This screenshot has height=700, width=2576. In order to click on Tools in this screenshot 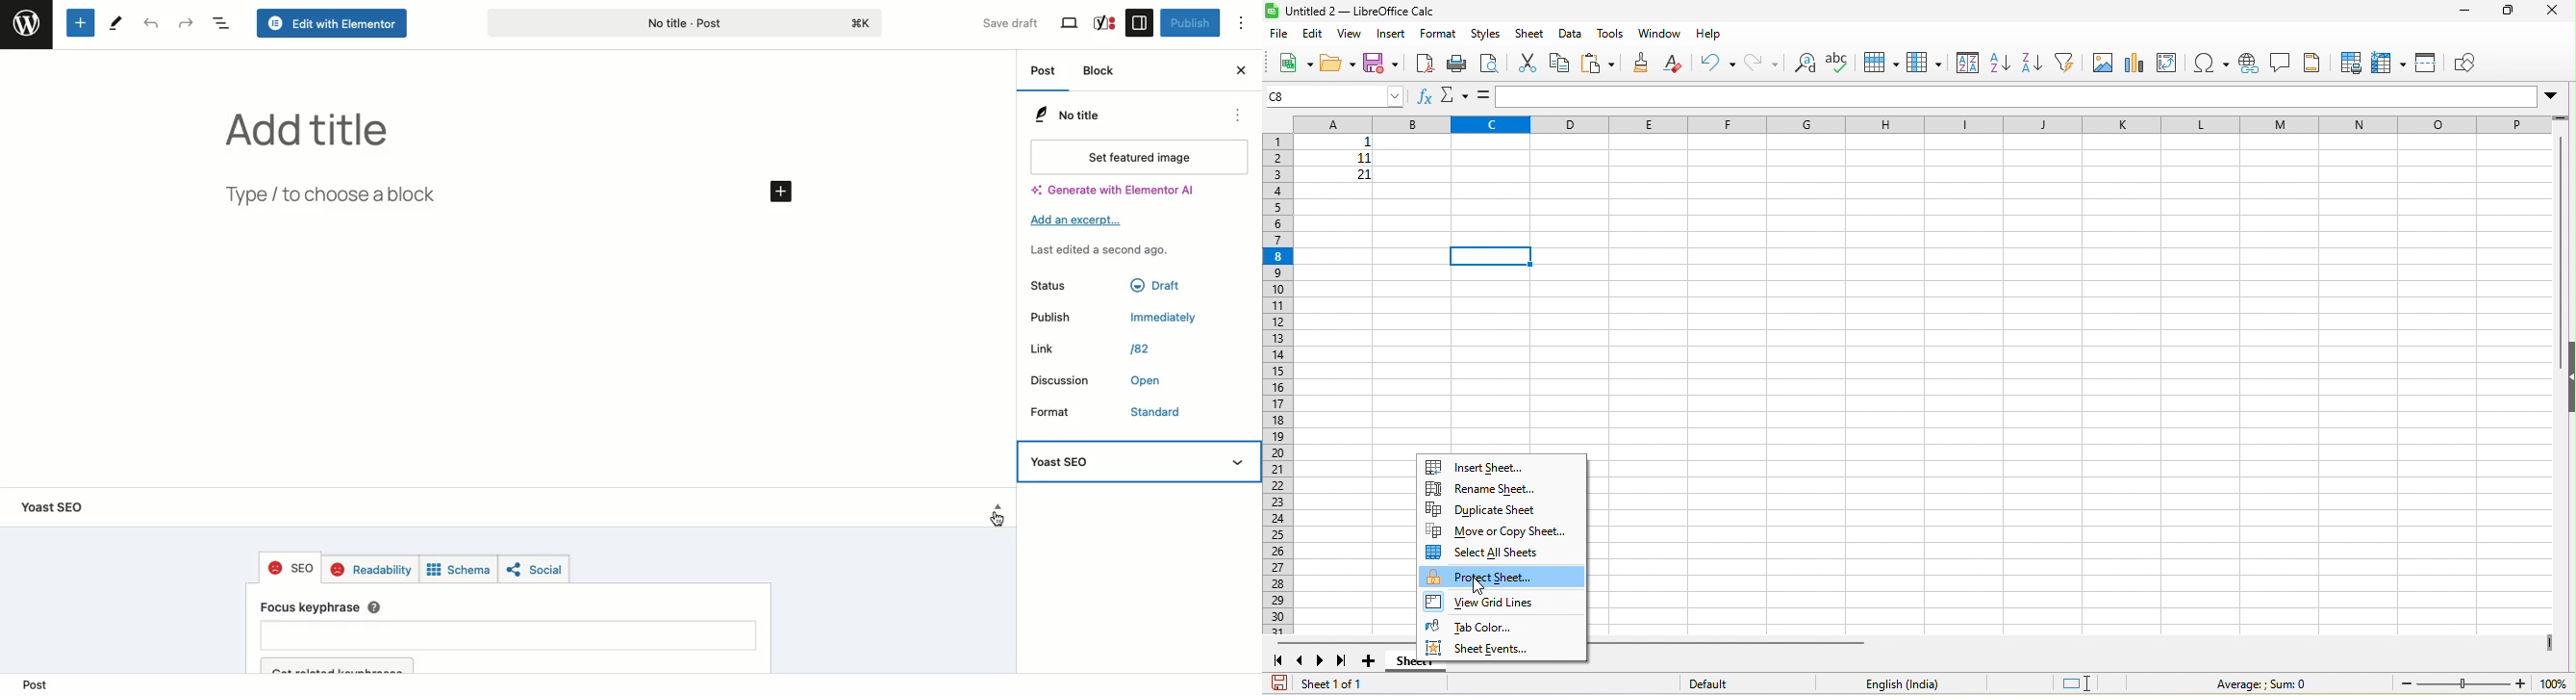, I will do `click(117, 22)`.